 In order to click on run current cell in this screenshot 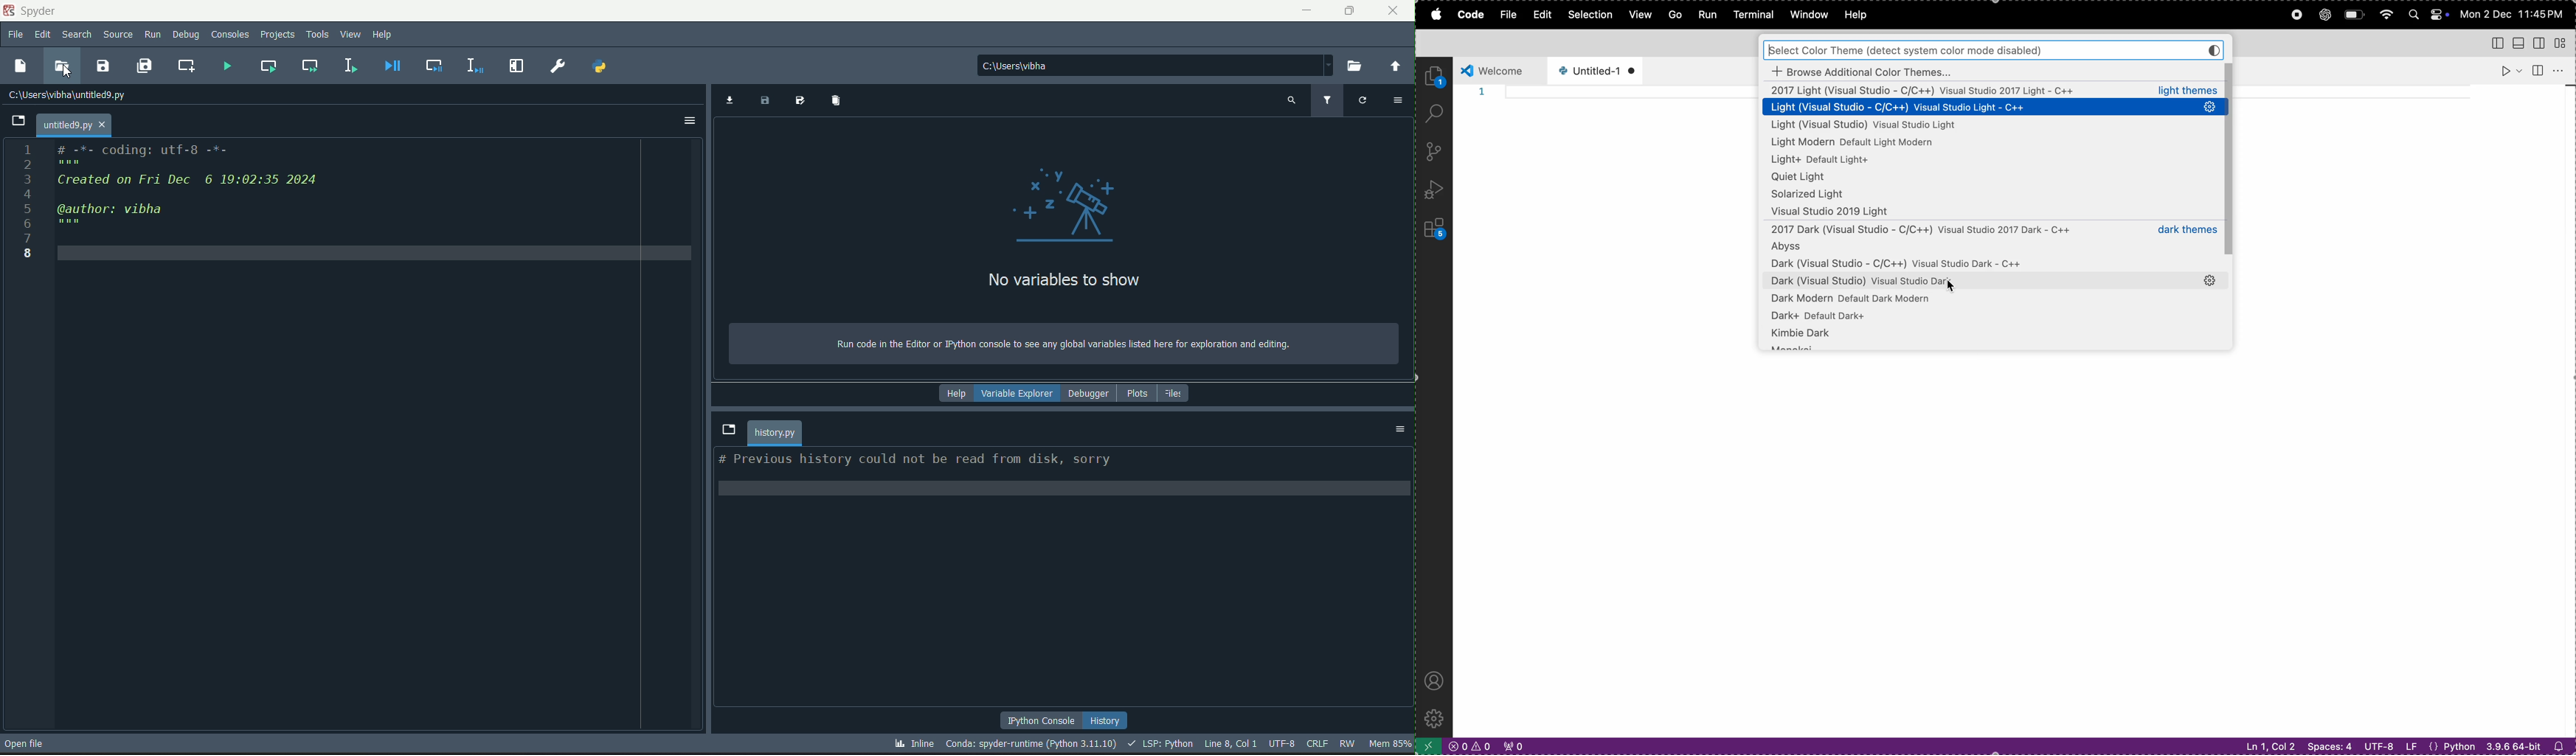, I will do `click(269, 66)`.